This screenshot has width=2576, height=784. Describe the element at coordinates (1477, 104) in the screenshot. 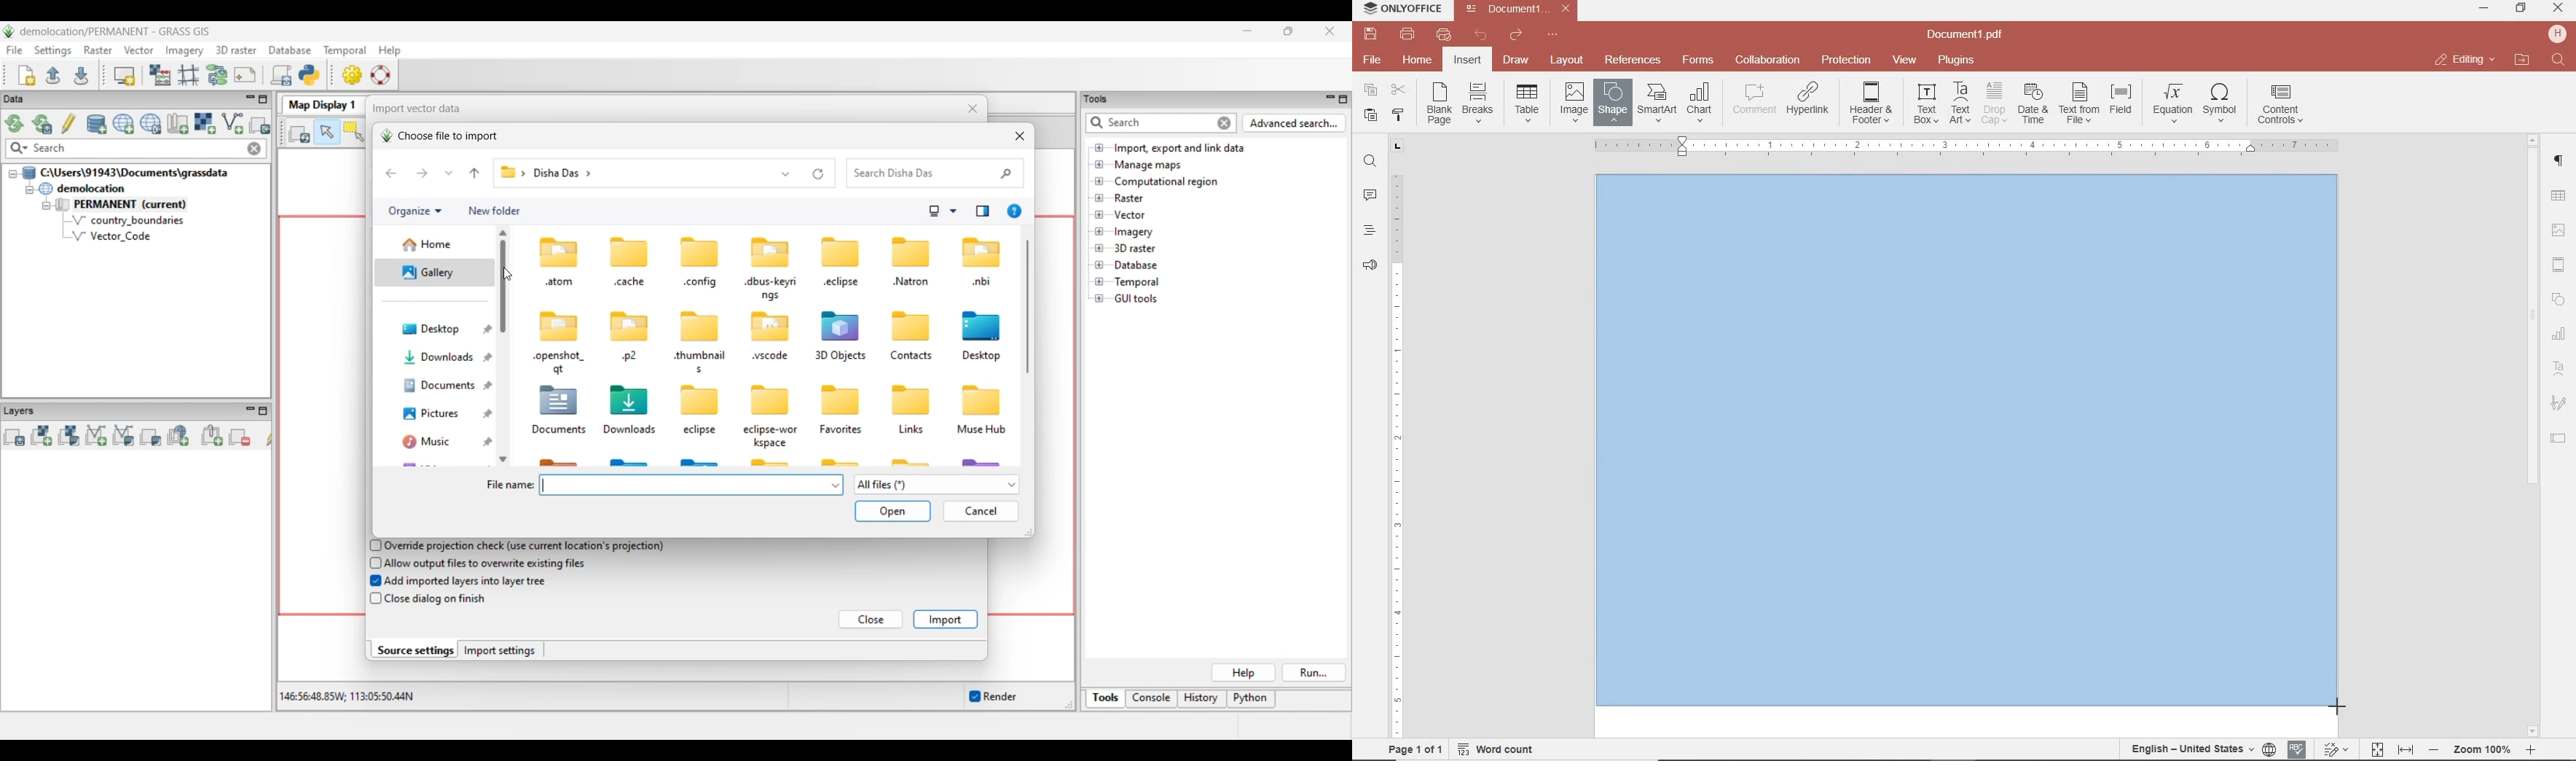

I see `INSERT PAGE OR SECTION BREAK` at that location.